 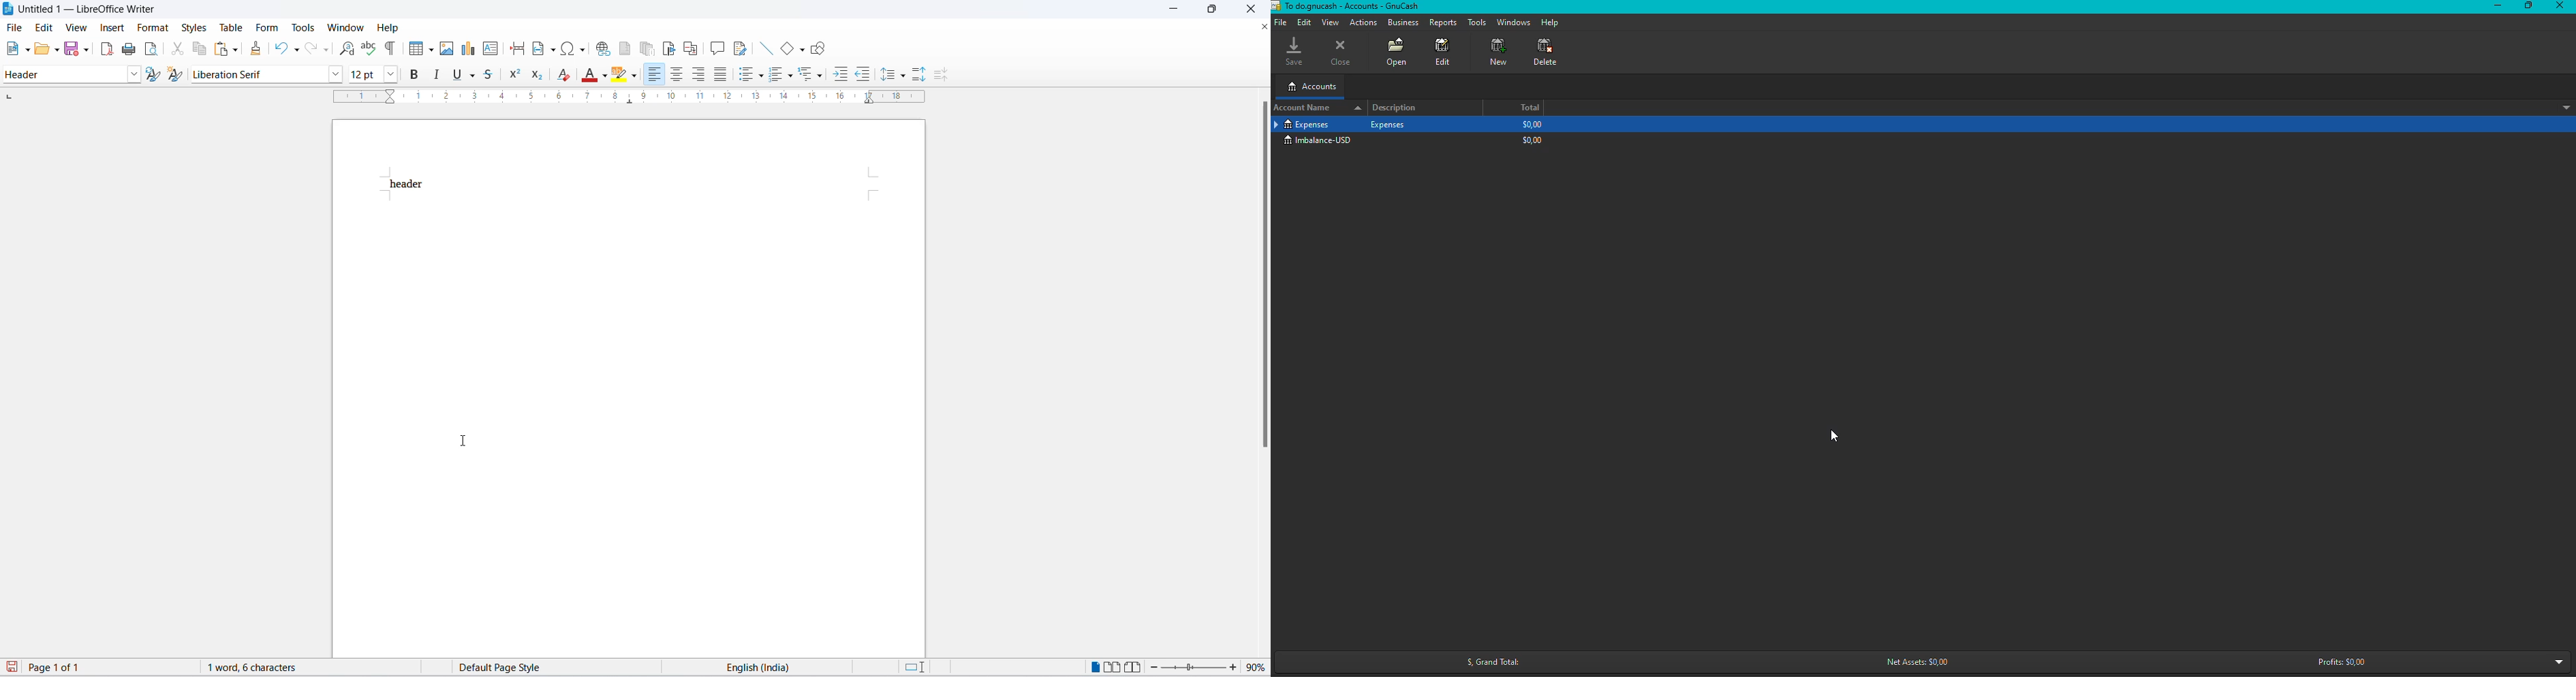 What do you see at coordinates (304, 26) in the screenshot?
I see `tools` at bounding box center [304, 26].